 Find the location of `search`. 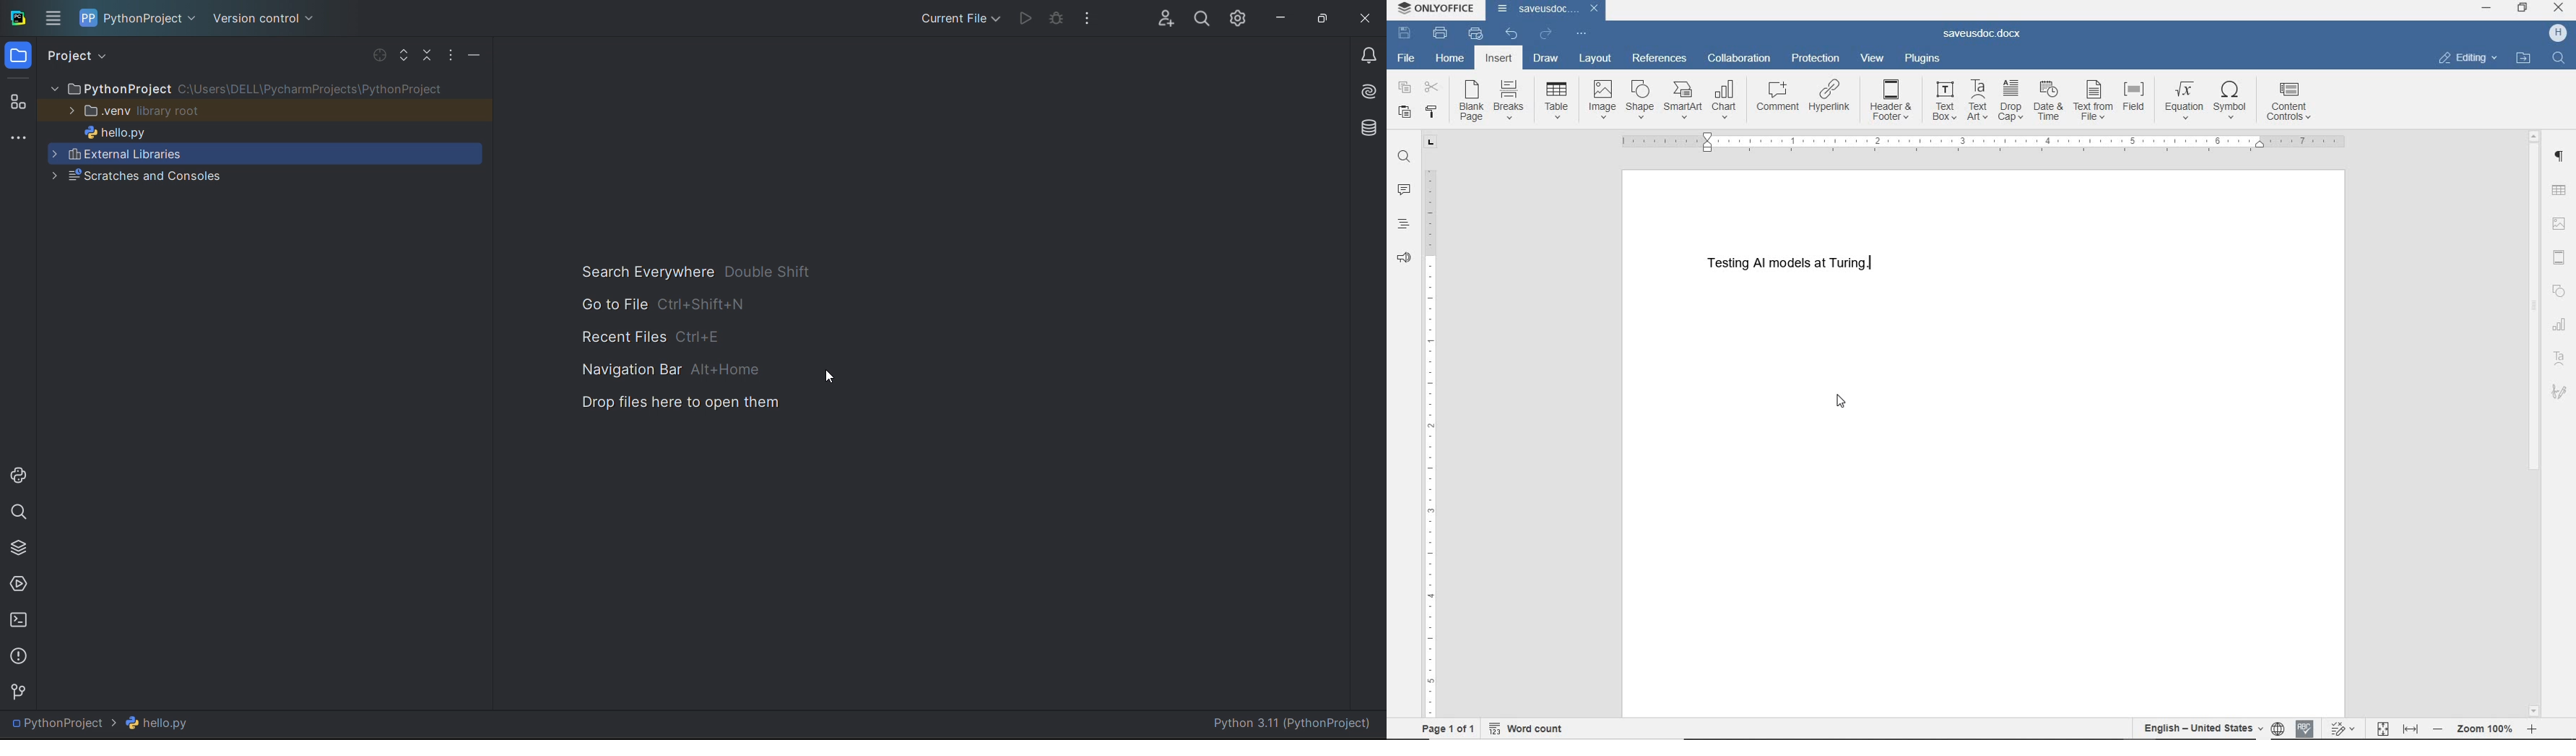

search is located at coordinates (1202, 17).